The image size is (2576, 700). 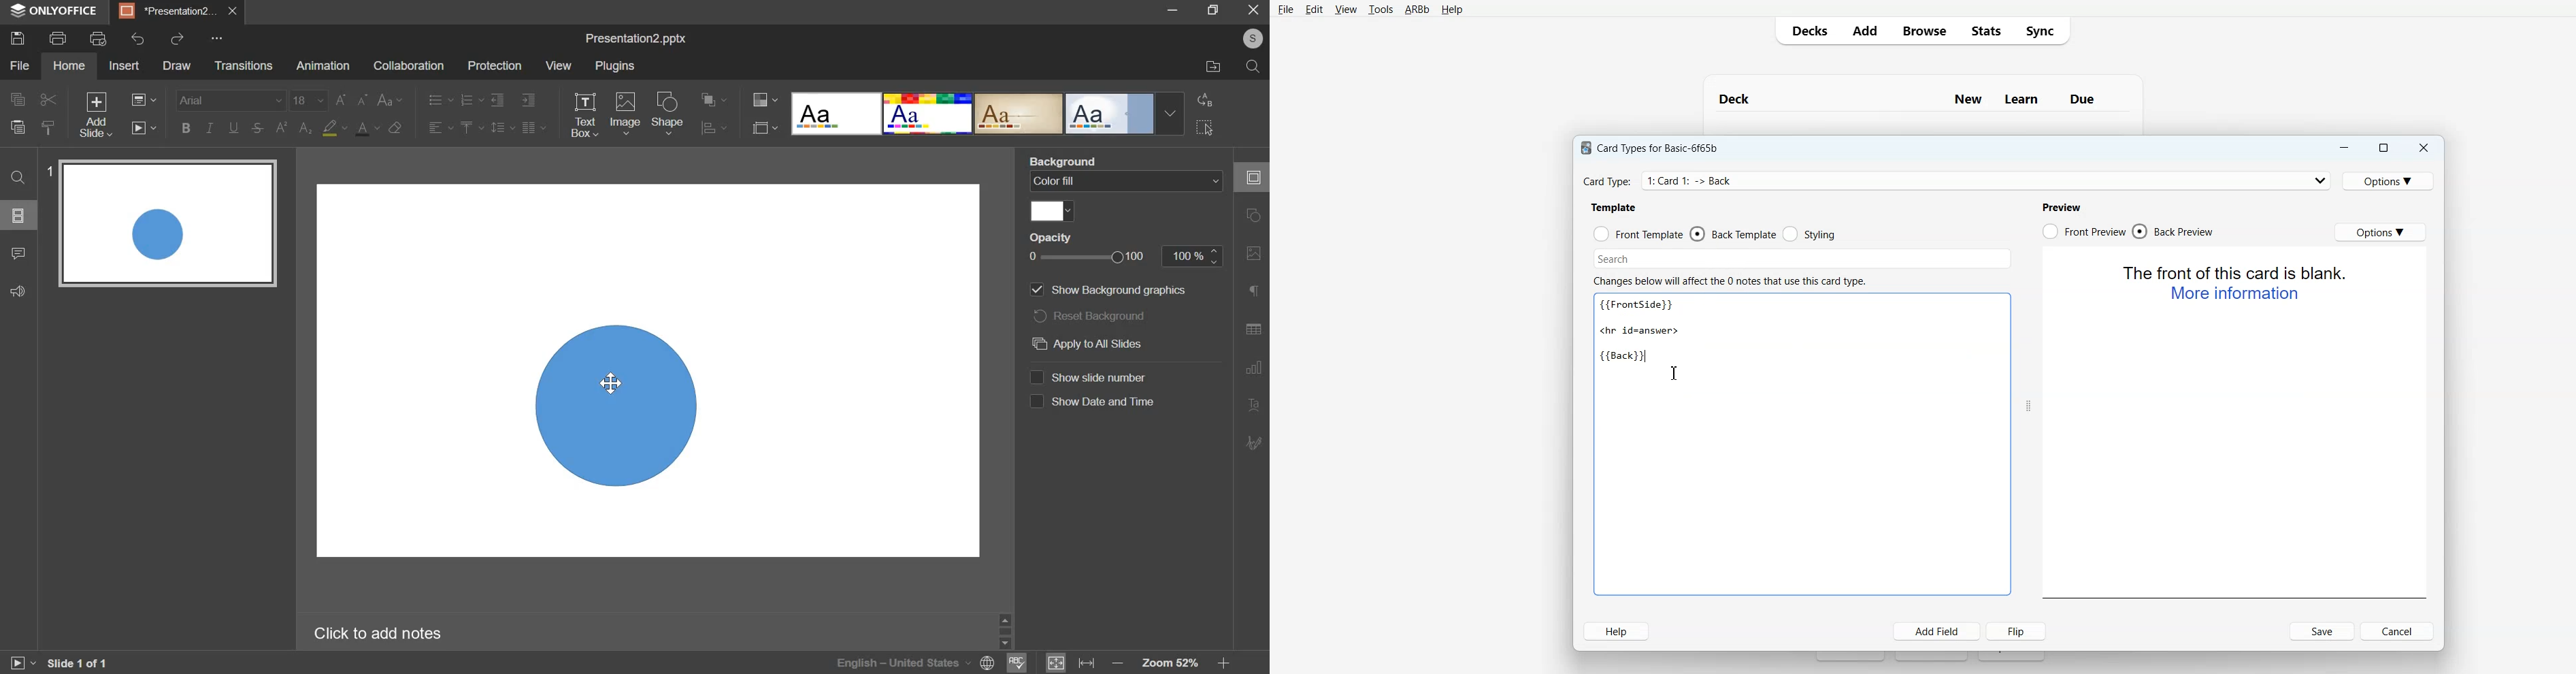 What do you see at coordinates (2381, 232) in the screenshot?
I see `Options` at bounding box center [2381, 232].